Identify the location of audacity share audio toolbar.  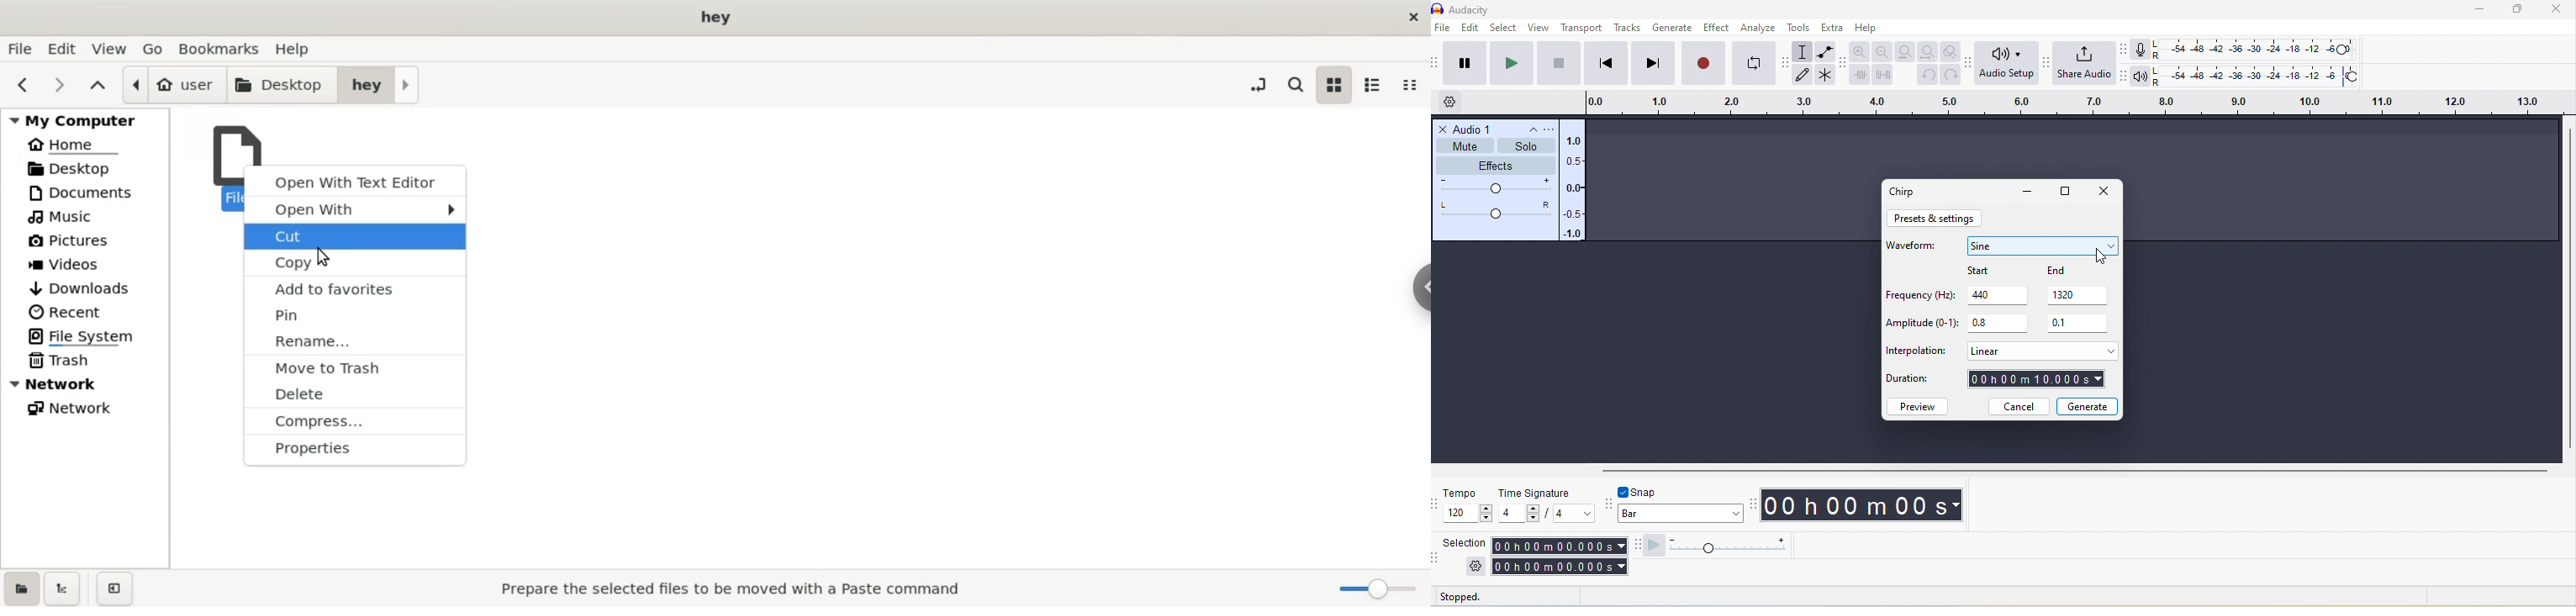
(2050, 67).